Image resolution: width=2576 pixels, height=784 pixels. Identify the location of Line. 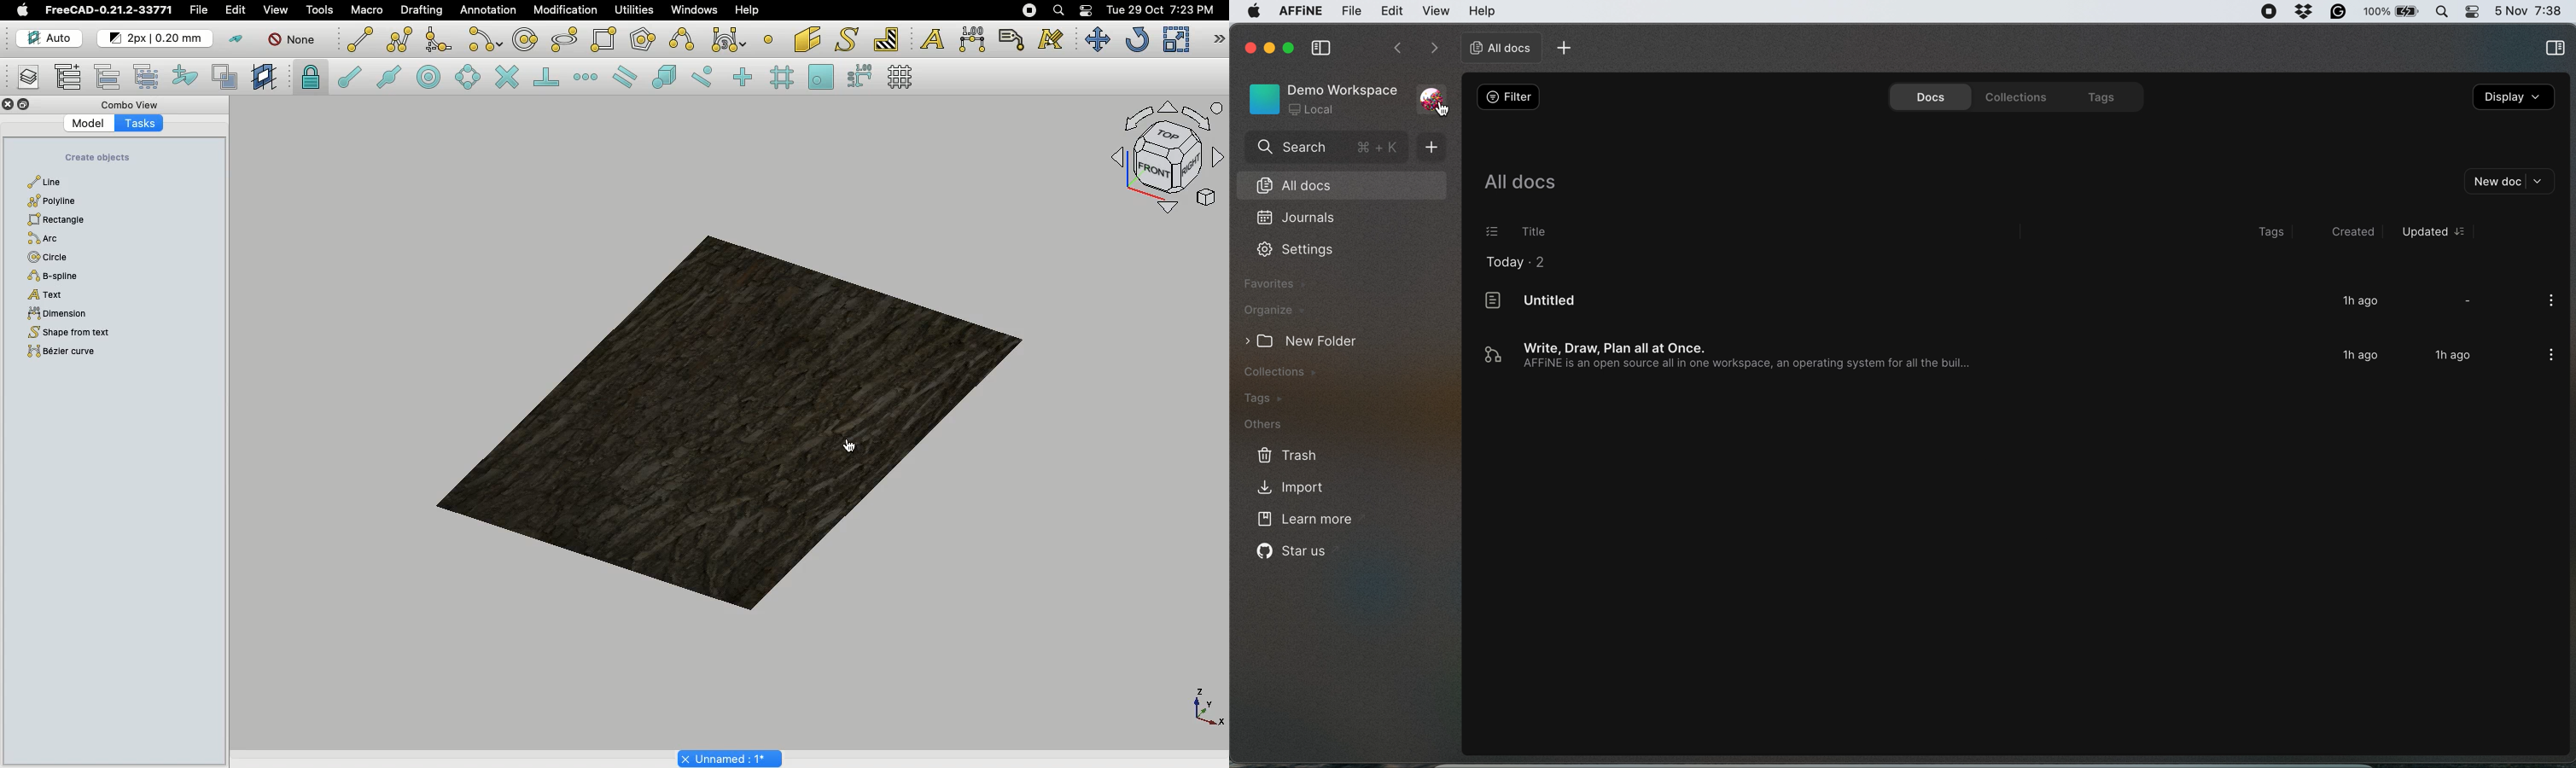
(45, 179).